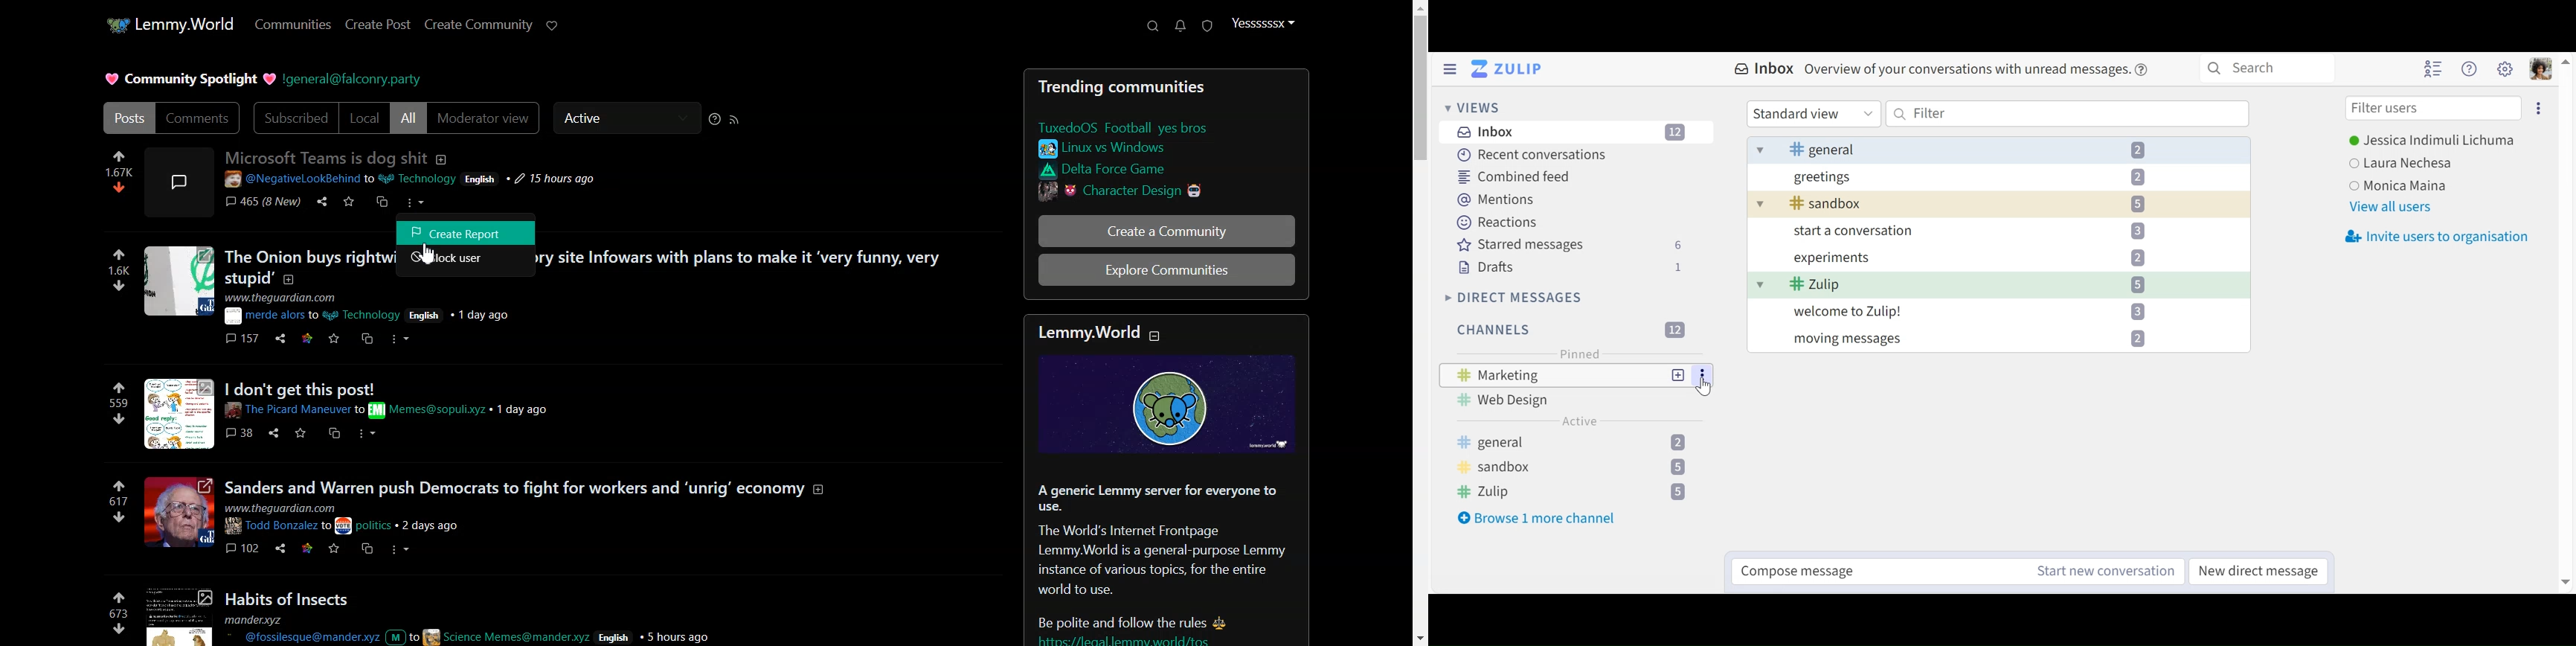 The height and width of the screenshot is (672, 2576). What do you see at coordinates (1512, 297) in the screenshot?
I see `Direct Messages` at bounding box center [1512, 297].